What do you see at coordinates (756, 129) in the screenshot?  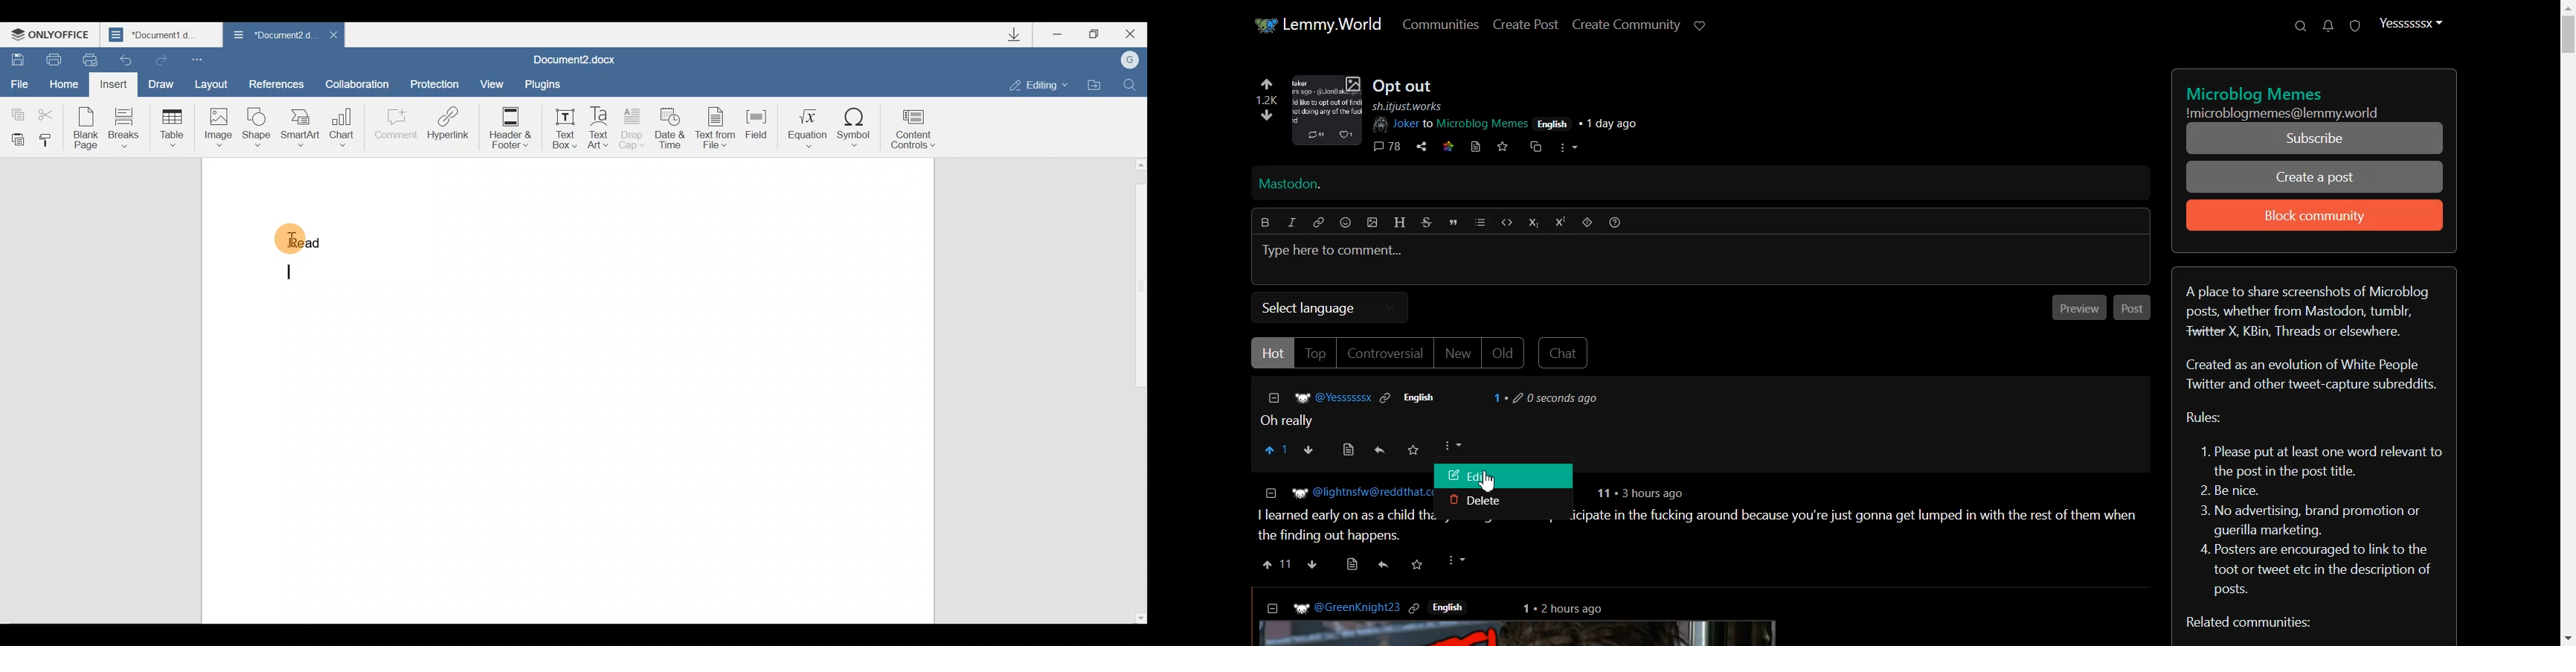 I see `Field` at bounding box center [756, 129].